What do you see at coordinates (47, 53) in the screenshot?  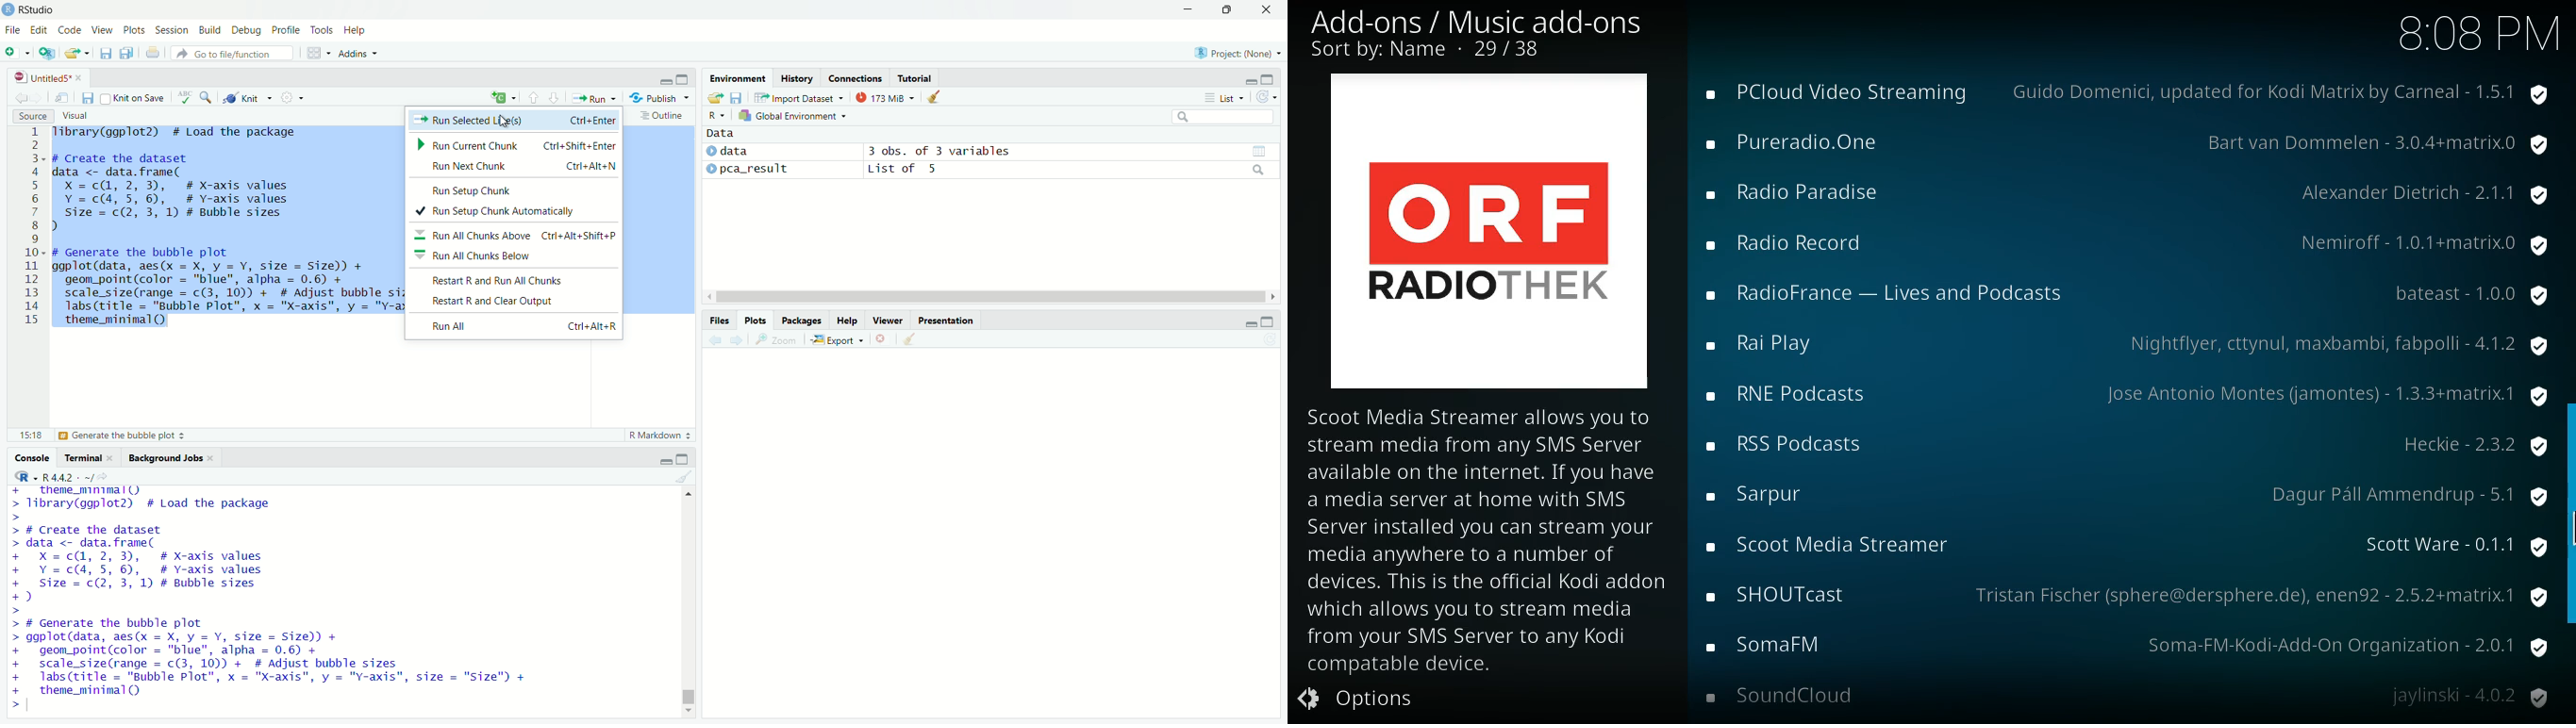 I see `new project` at bounding box center [47, 53].